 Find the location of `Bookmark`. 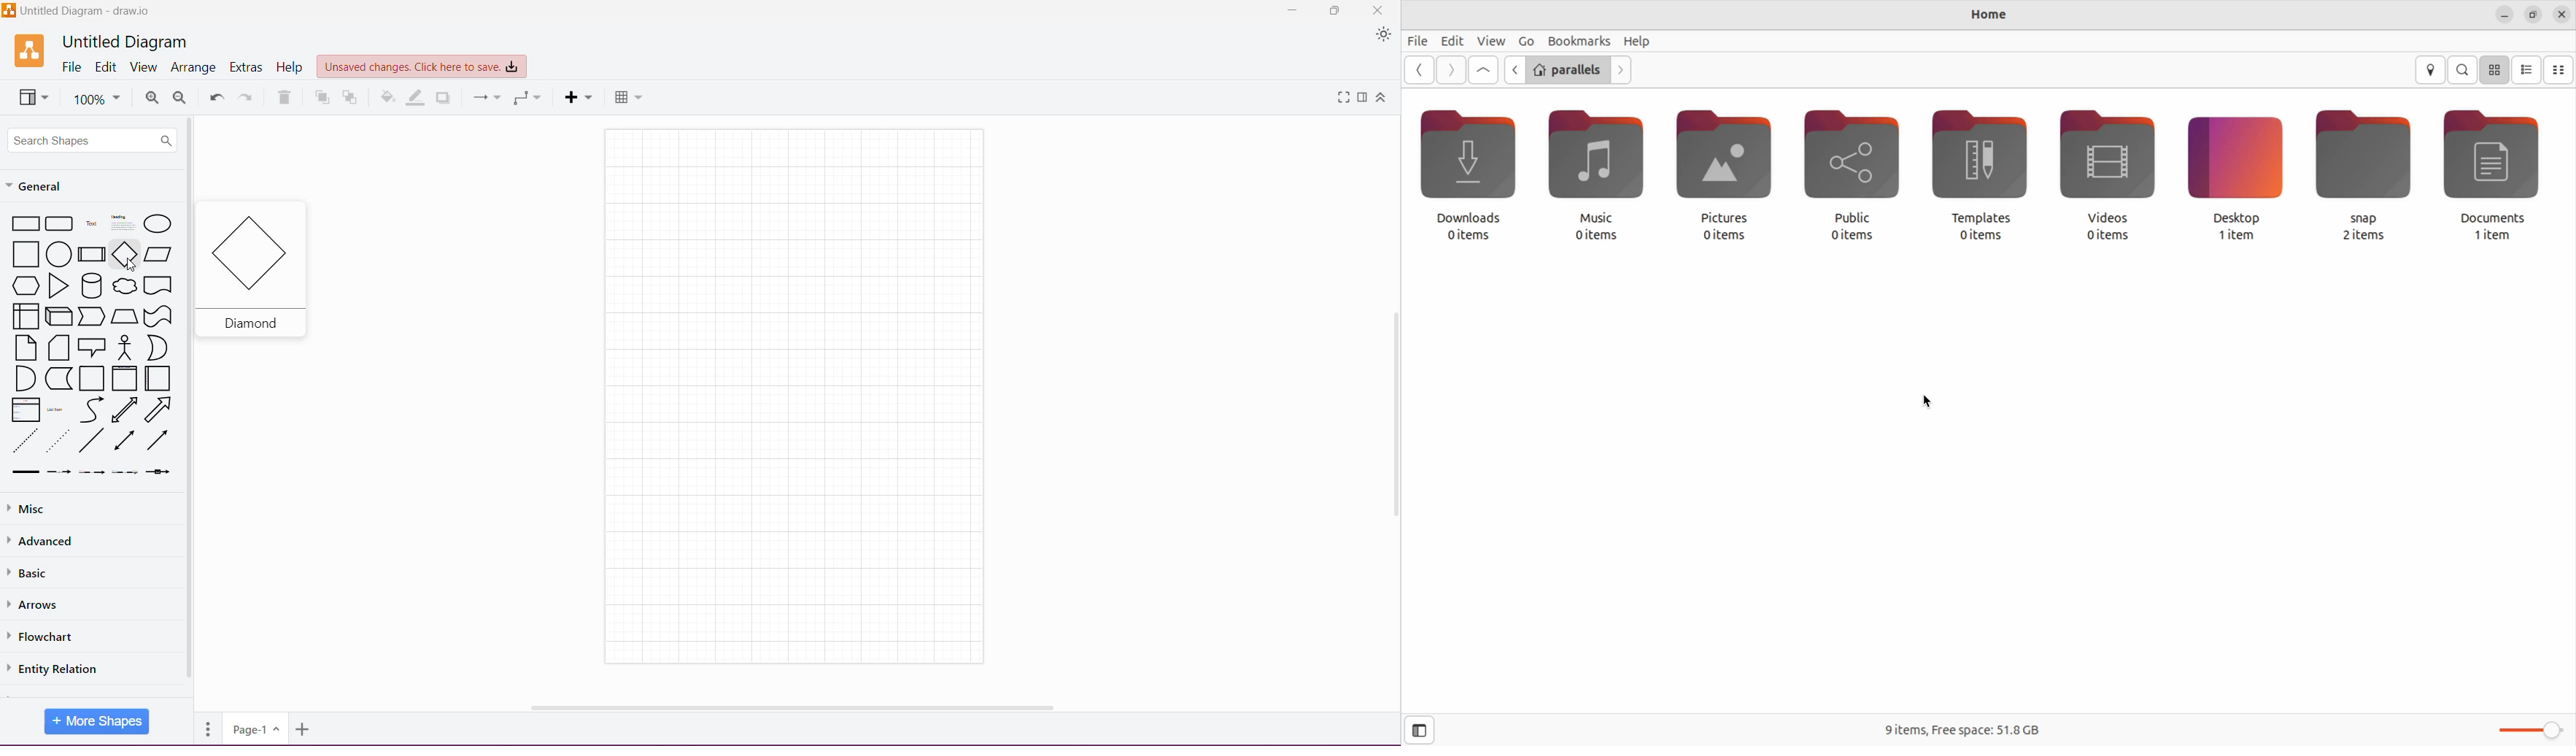

Bookmark is located at coordinates (1577, 40).